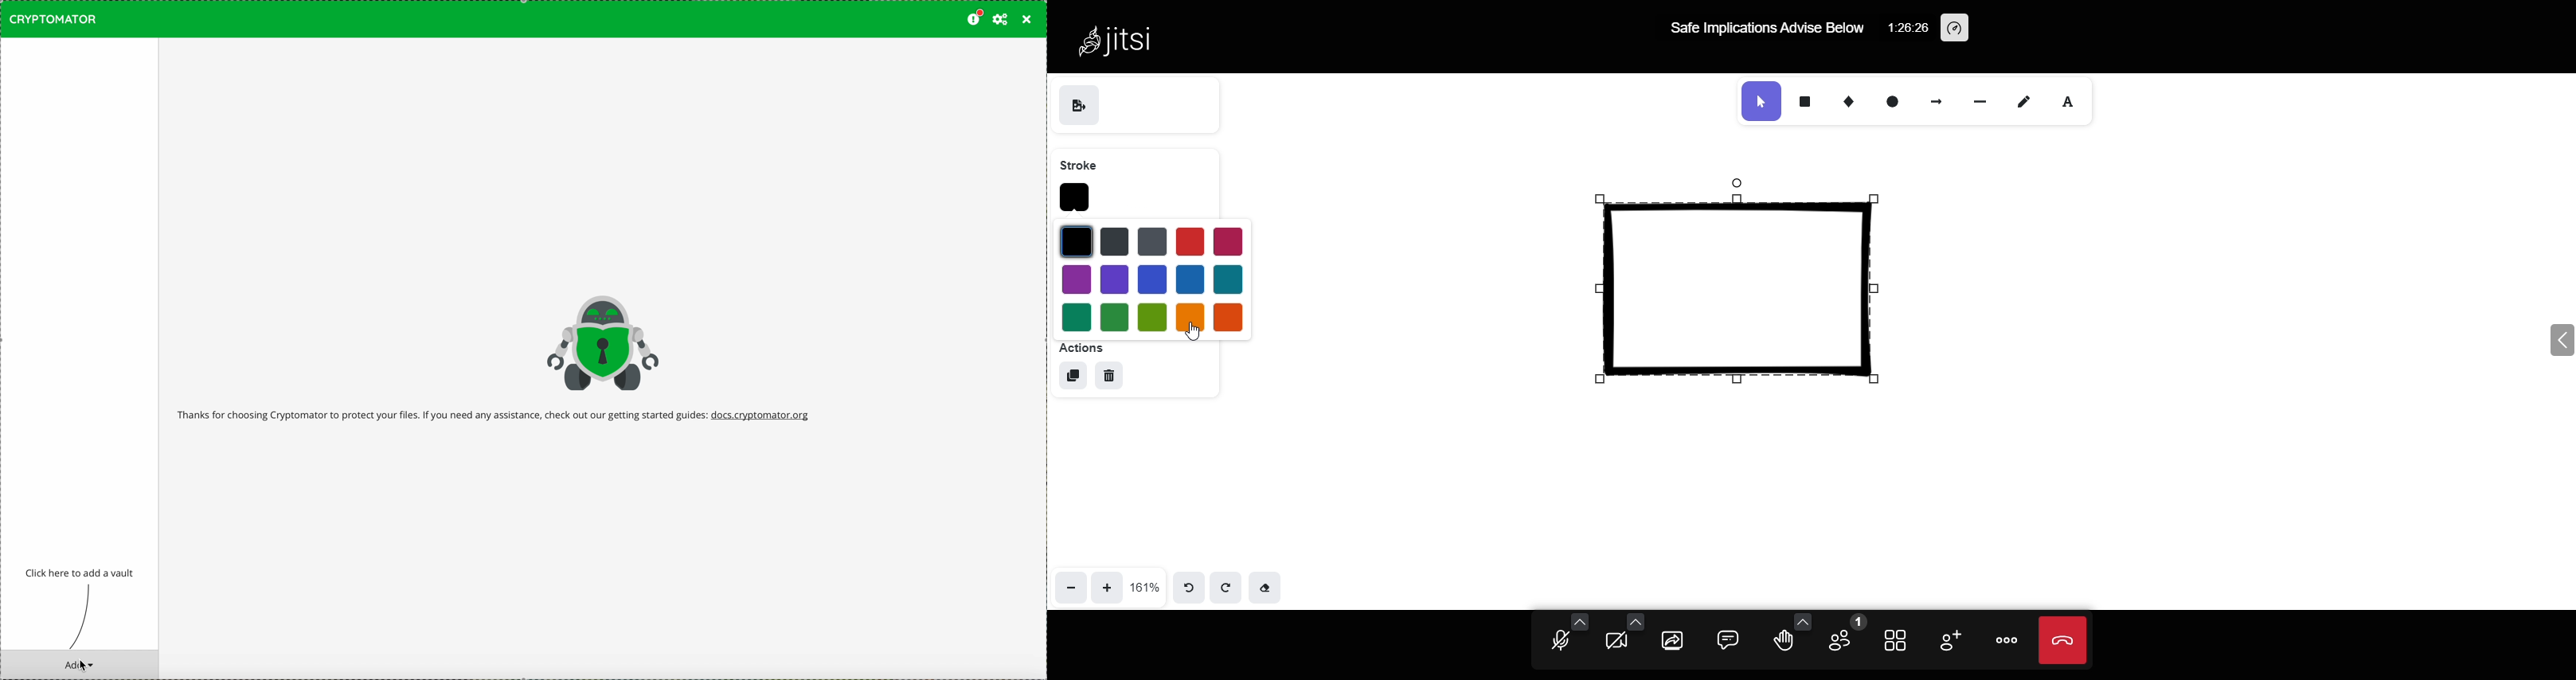 This screenshot has height=700, width=2576. Describe the element at coordinates (1076, 280) in the screenshot. I see `purple` at that location.